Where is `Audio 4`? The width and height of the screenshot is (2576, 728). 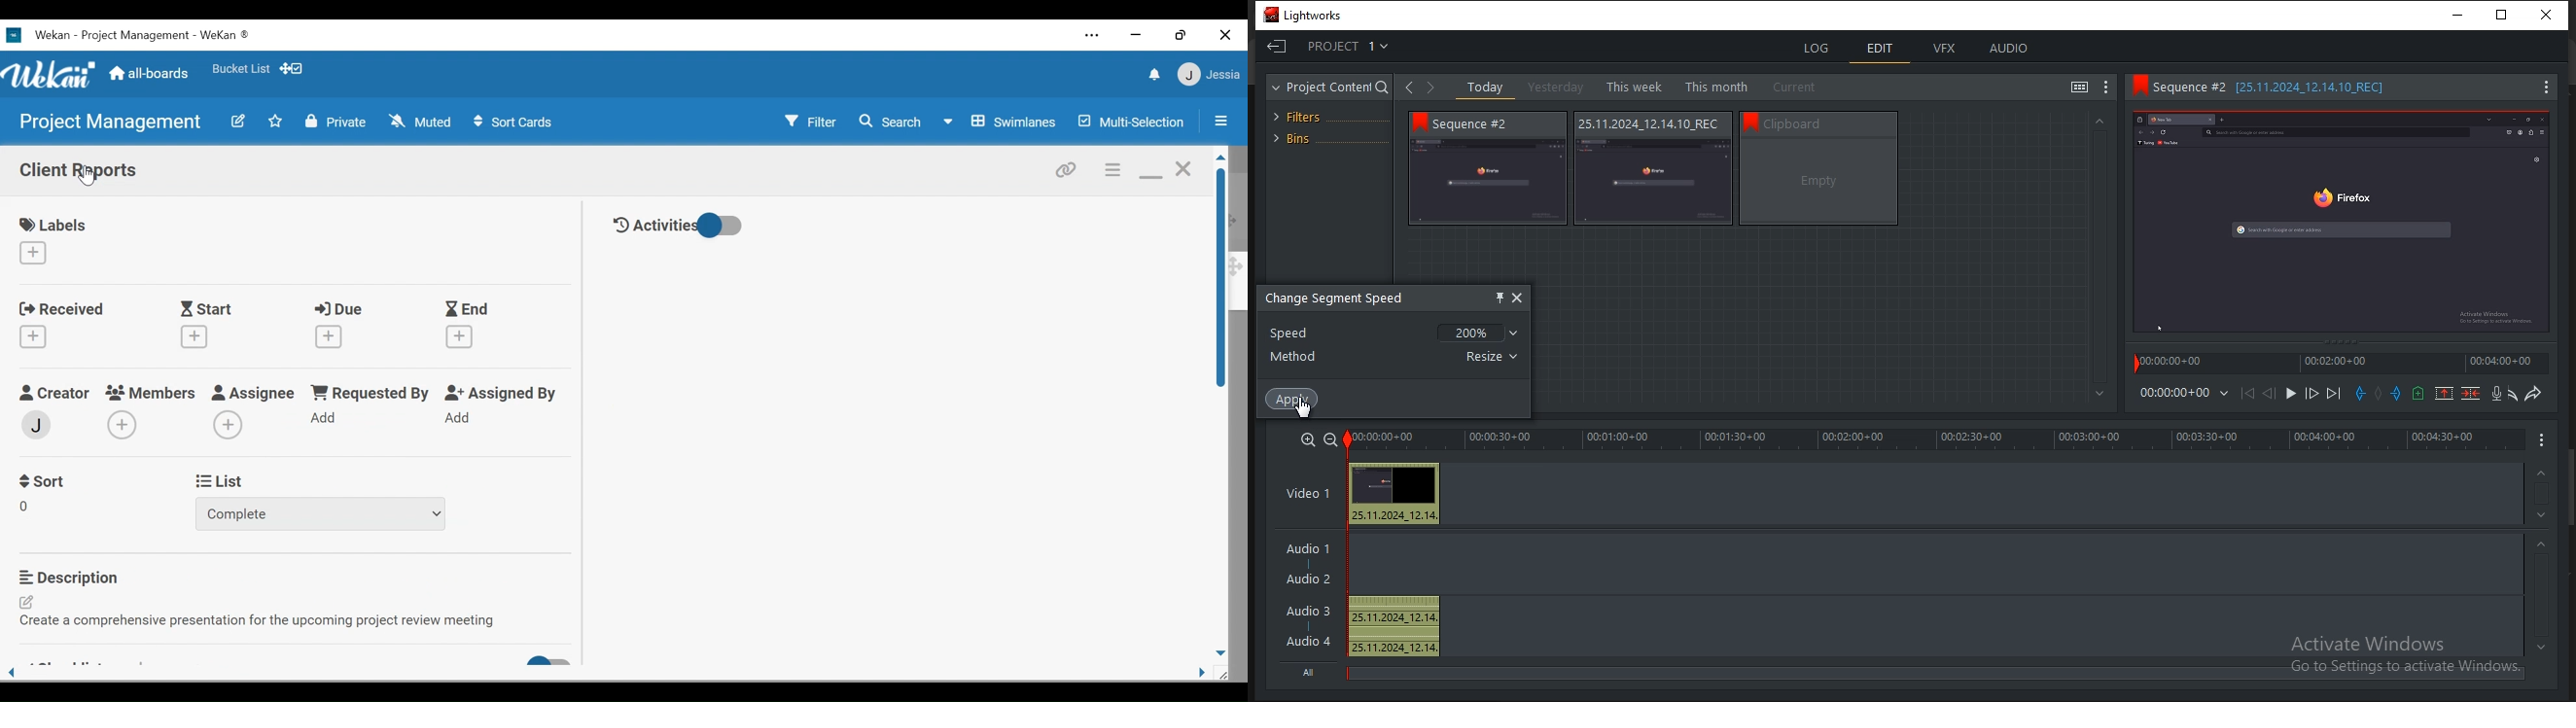 Audio 4 is located at coordinates (1311, 642).